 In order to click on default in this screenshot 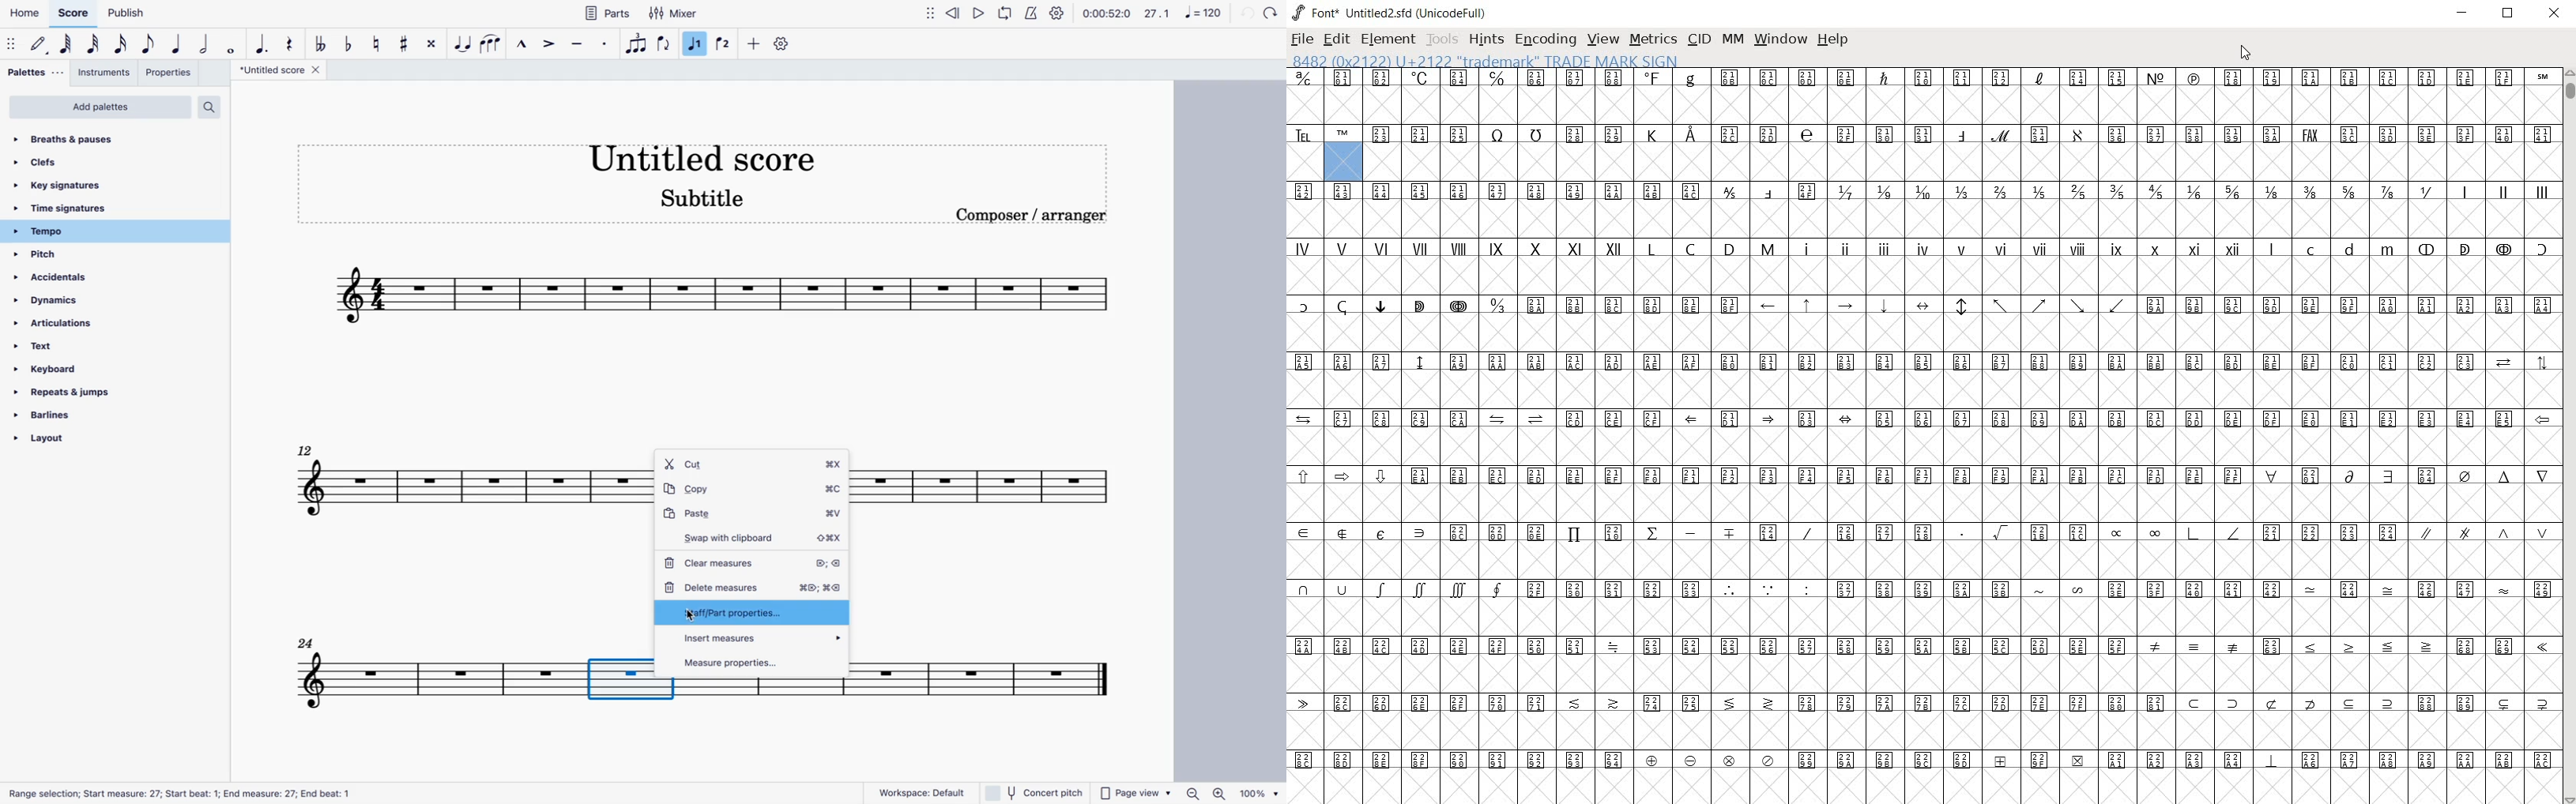, I will do `click(40, 43)`.